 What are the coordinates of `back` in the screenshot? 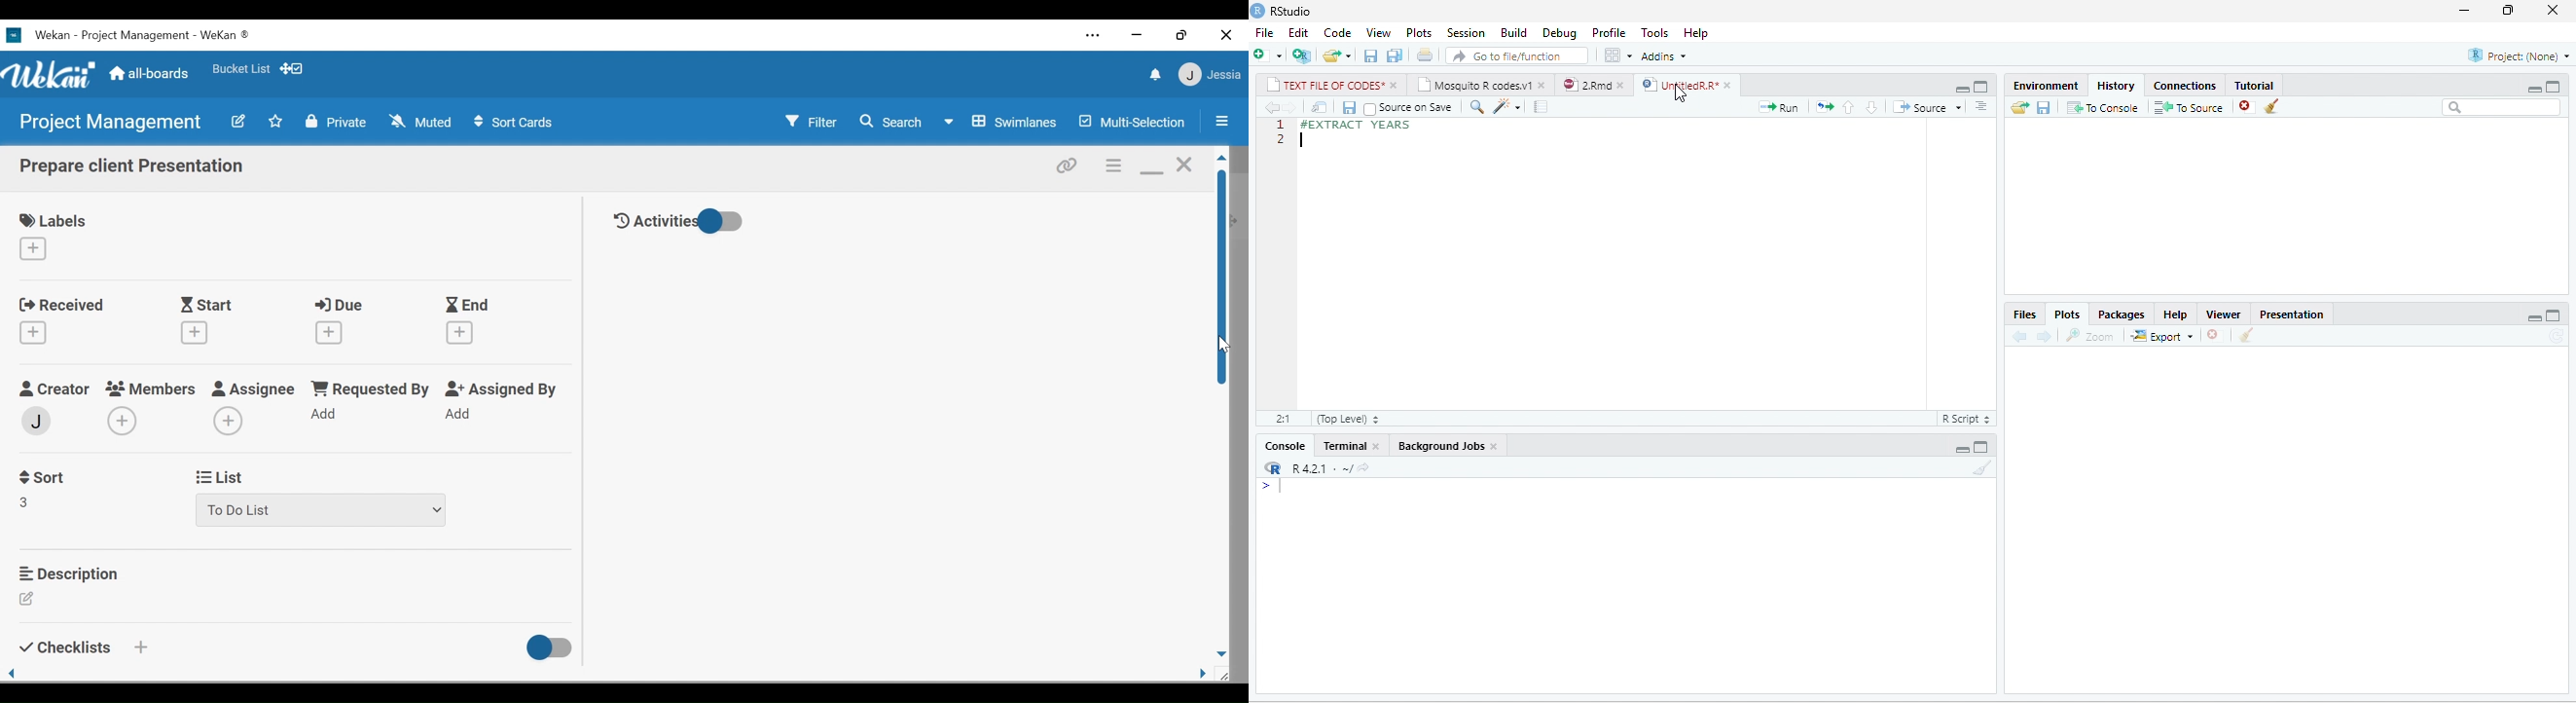 It's located at (1271, 107).